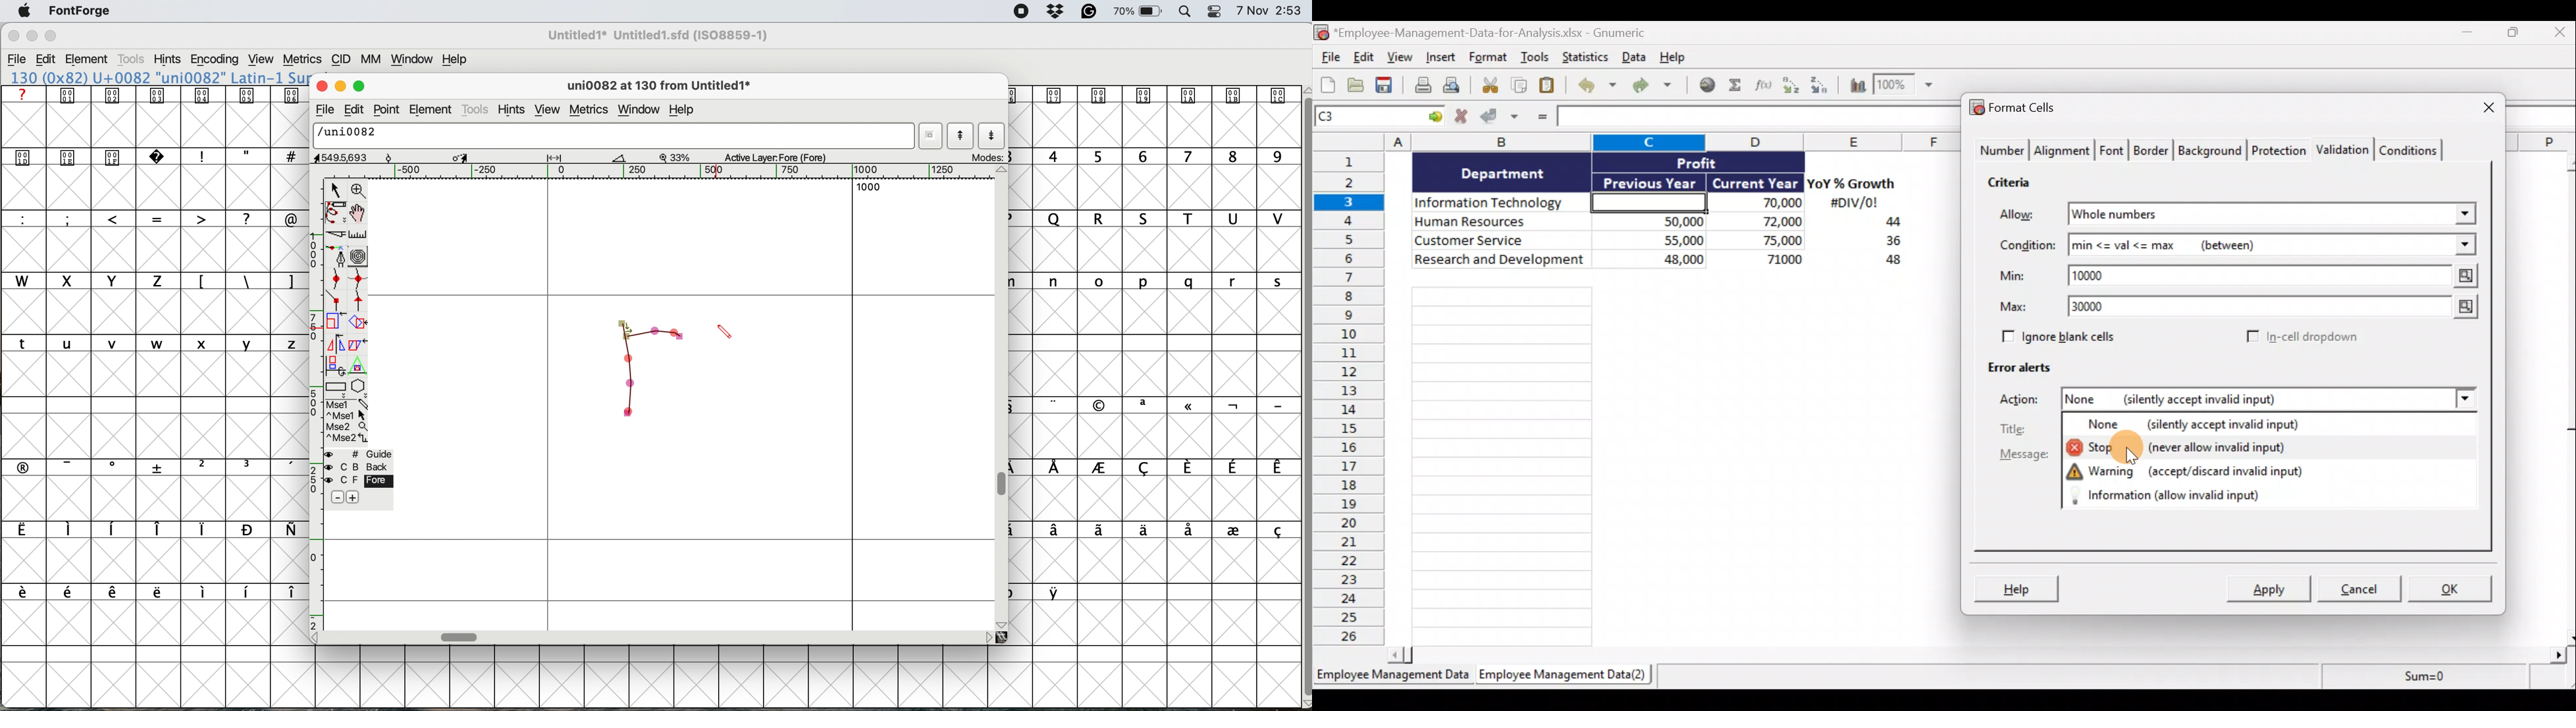  What do you see at coordinates (1501, 118) in the screenshot?
I see `Accept changes` at bounding box center [1501, 118].